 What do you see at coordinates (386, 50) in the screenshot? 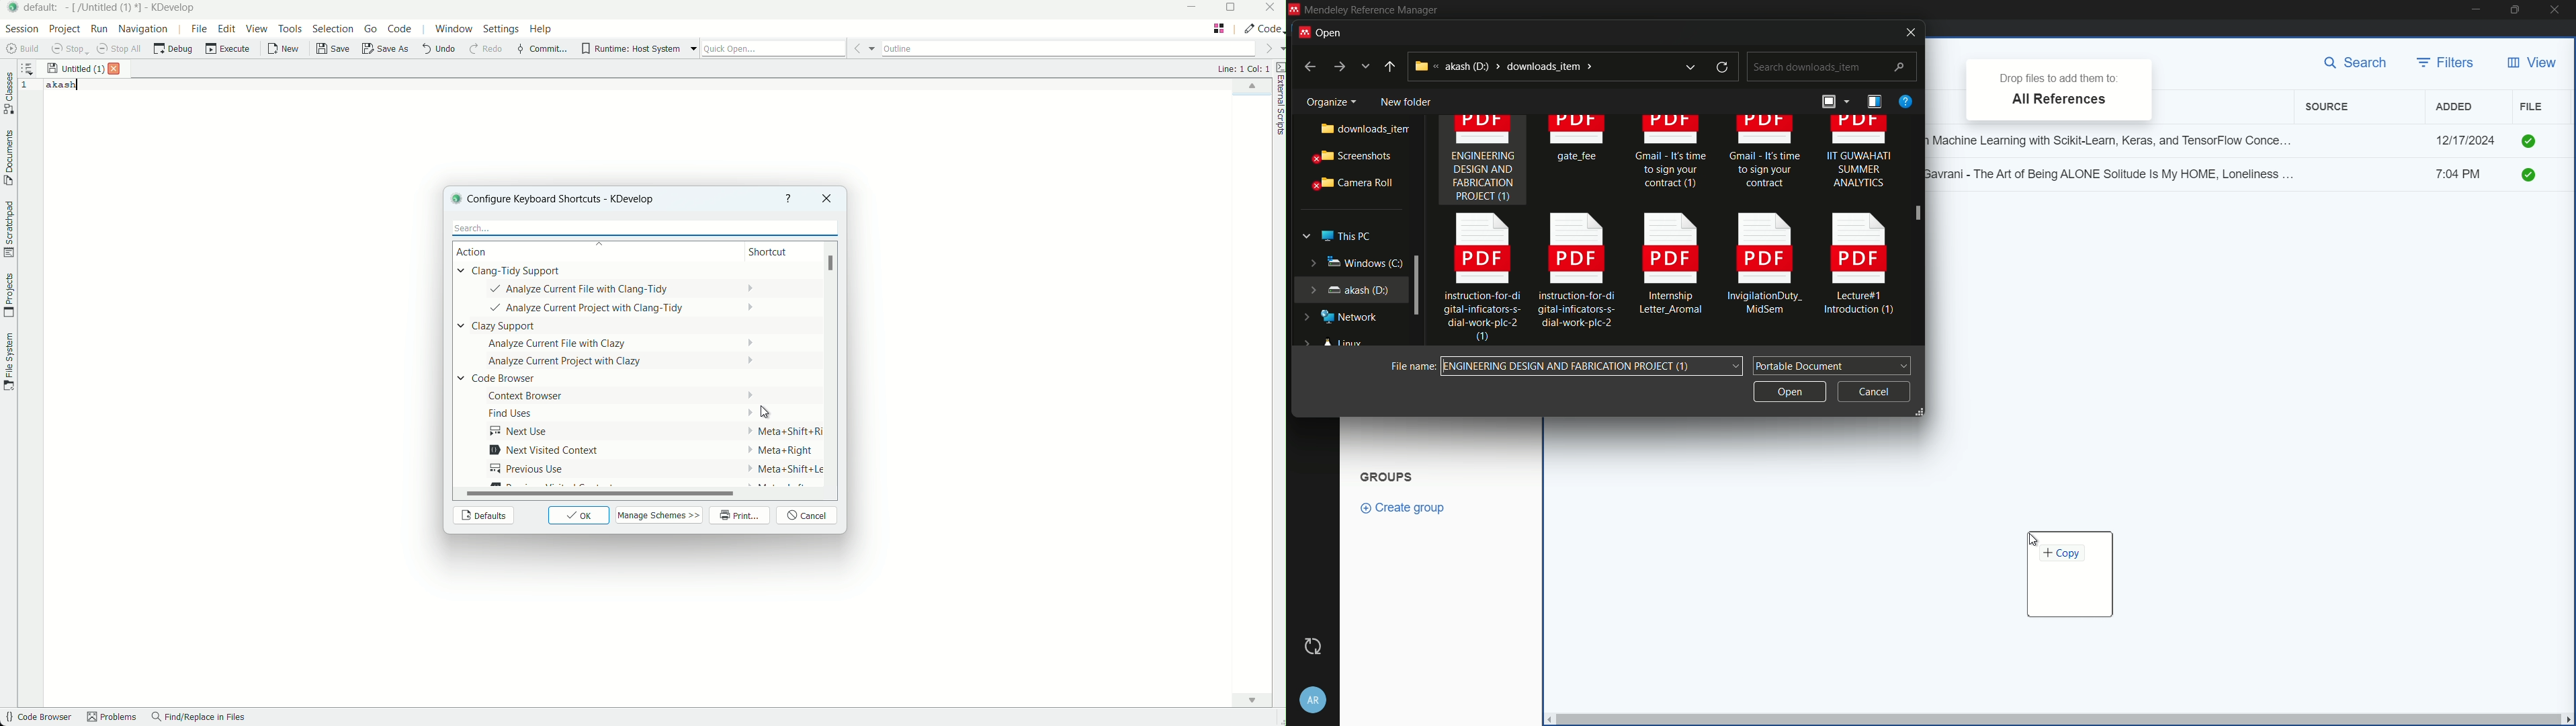
I see `save as` at bounding box center [386, 50].